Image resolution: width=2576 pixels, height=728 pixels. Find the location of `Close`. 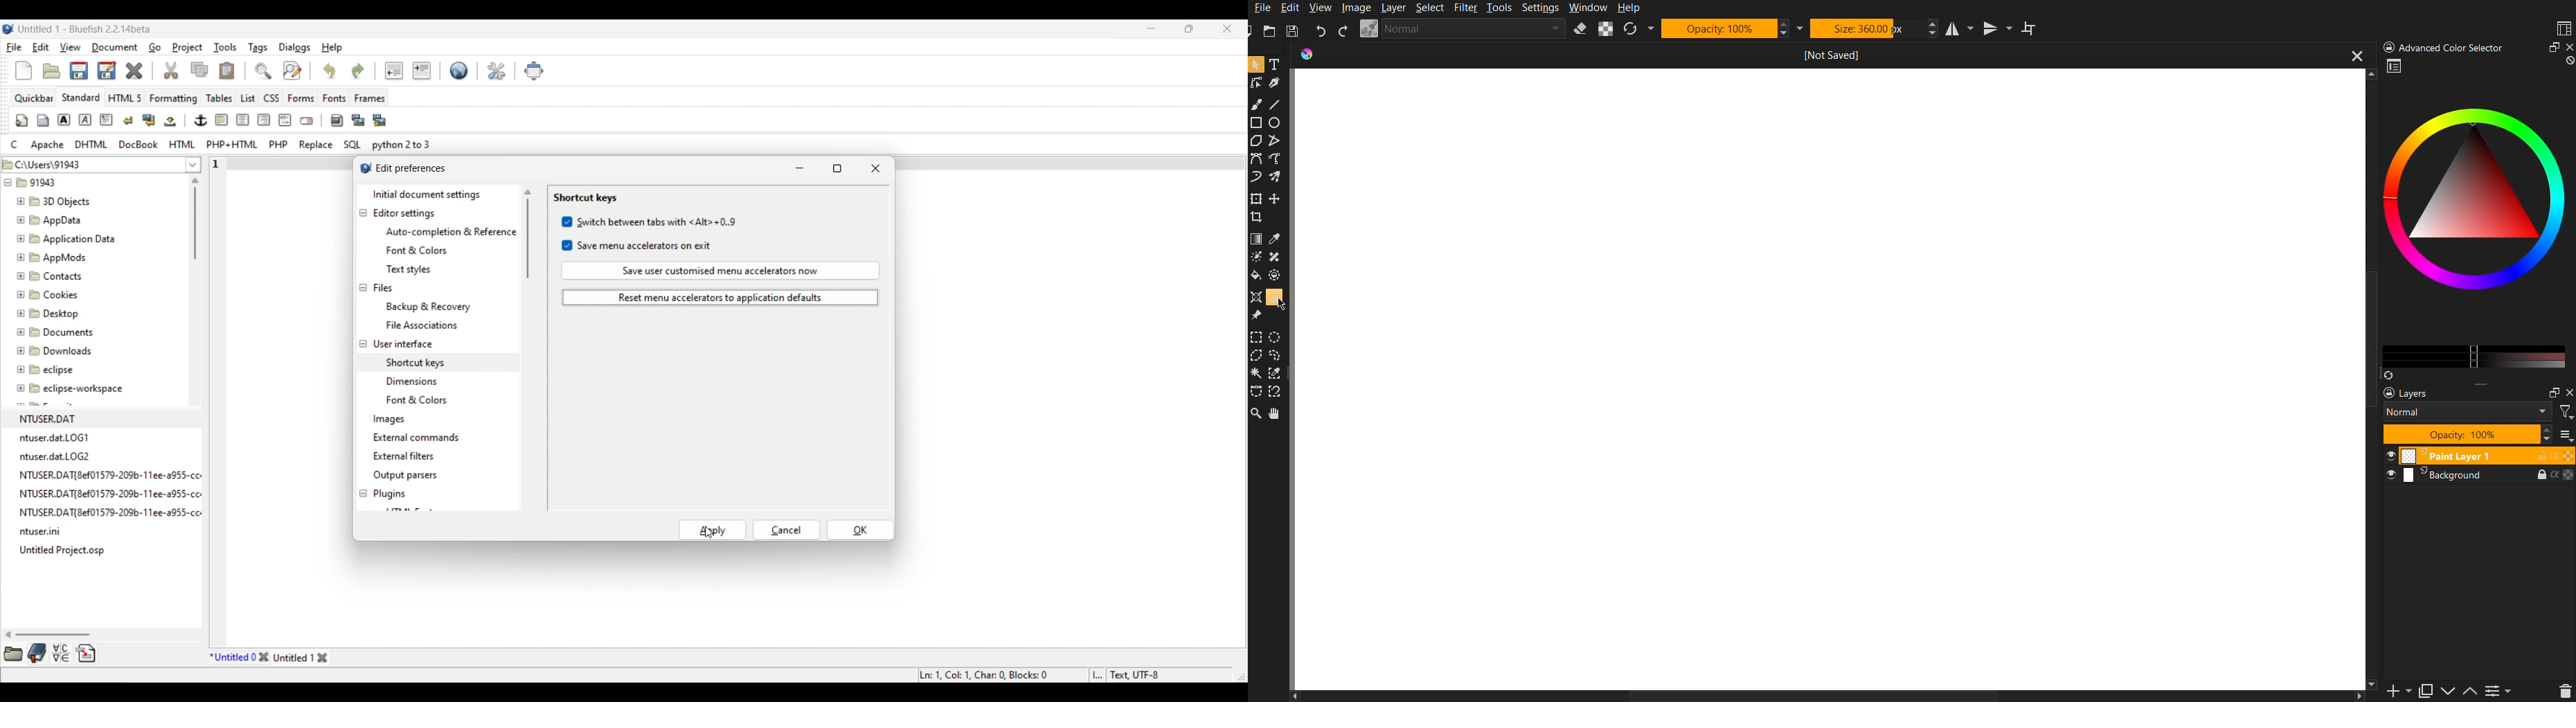

Close is located at coordinates (134, 71).